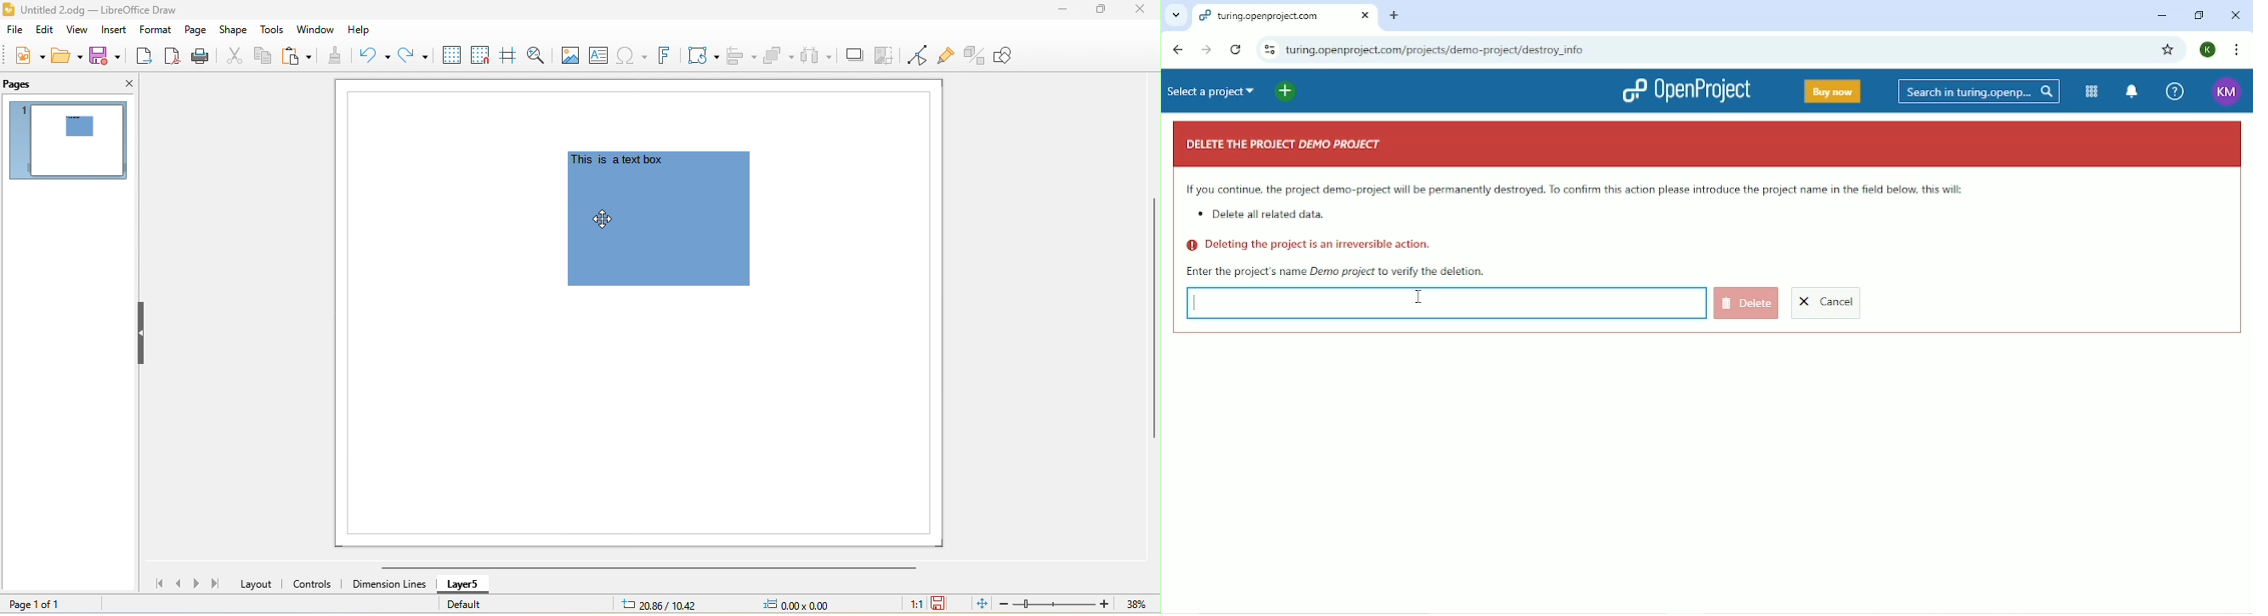 The image size is (2268, 616). What do you see at coordinates (34, 604) in the screenshot?
I see `page 1 of 1` at bounding box center [34, 604].